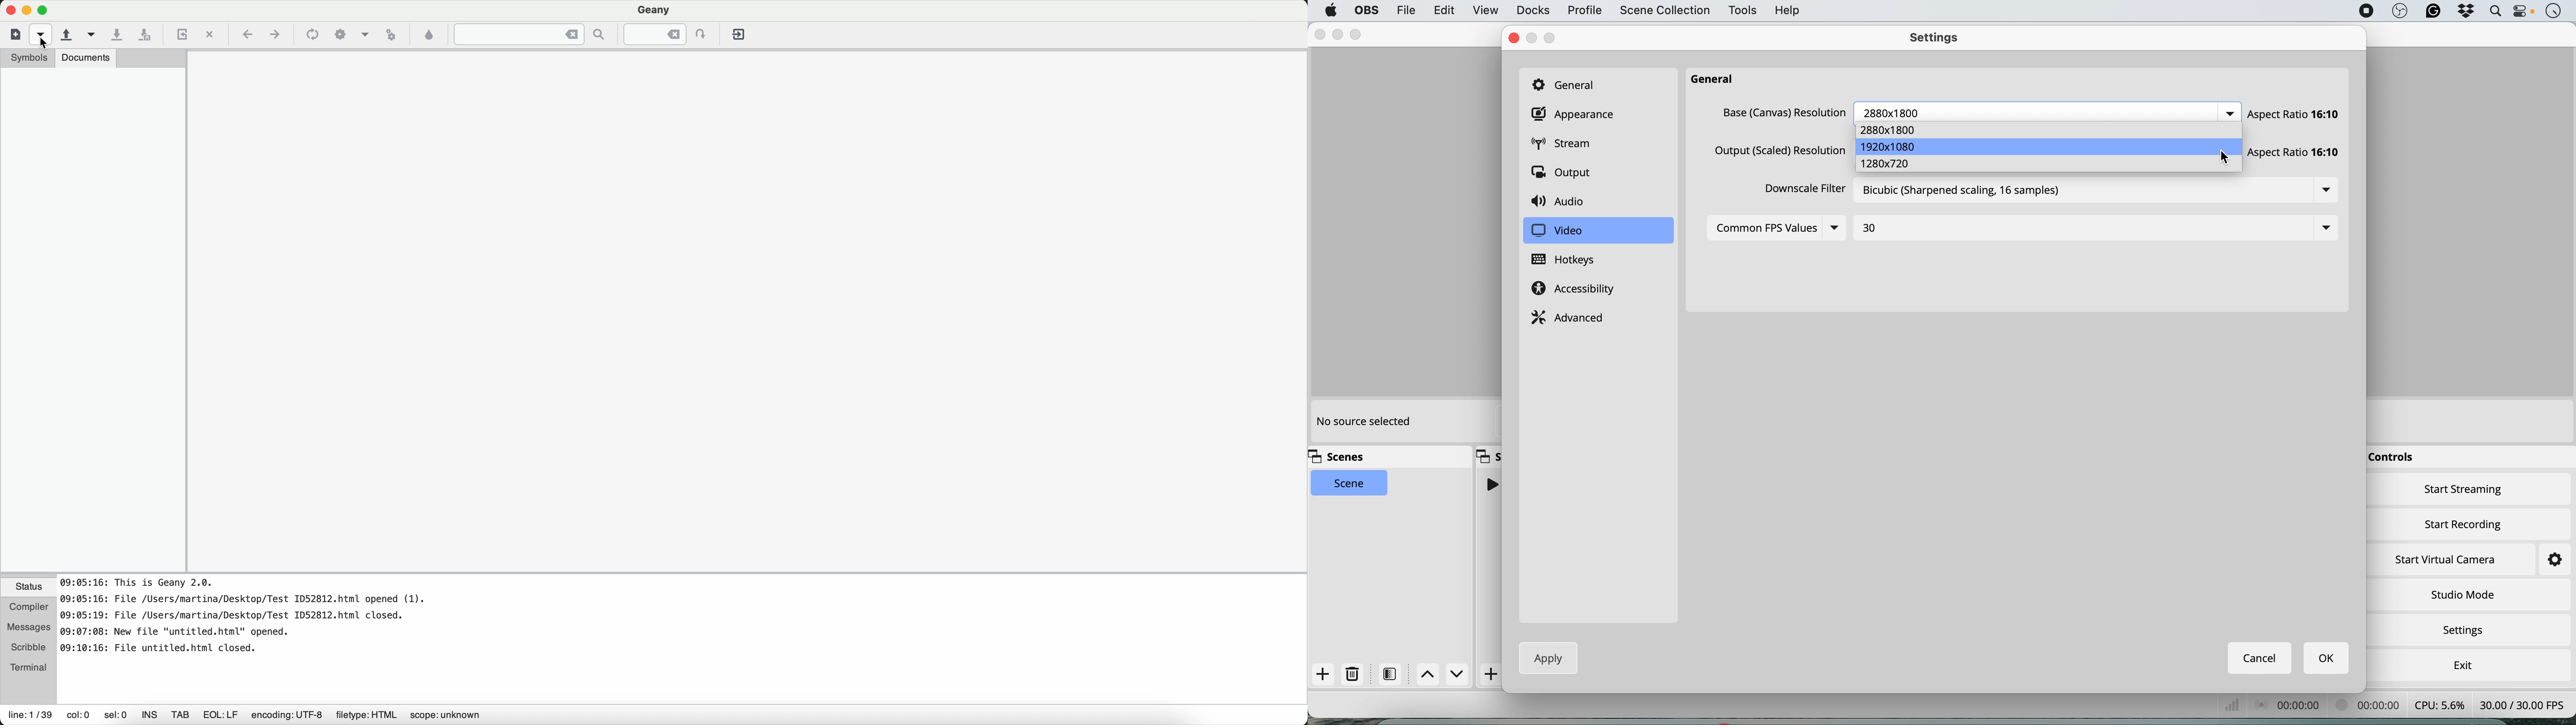 The width and height of the screenshot is (2576, 728). I want to click on sidebar, so click(94, 320).